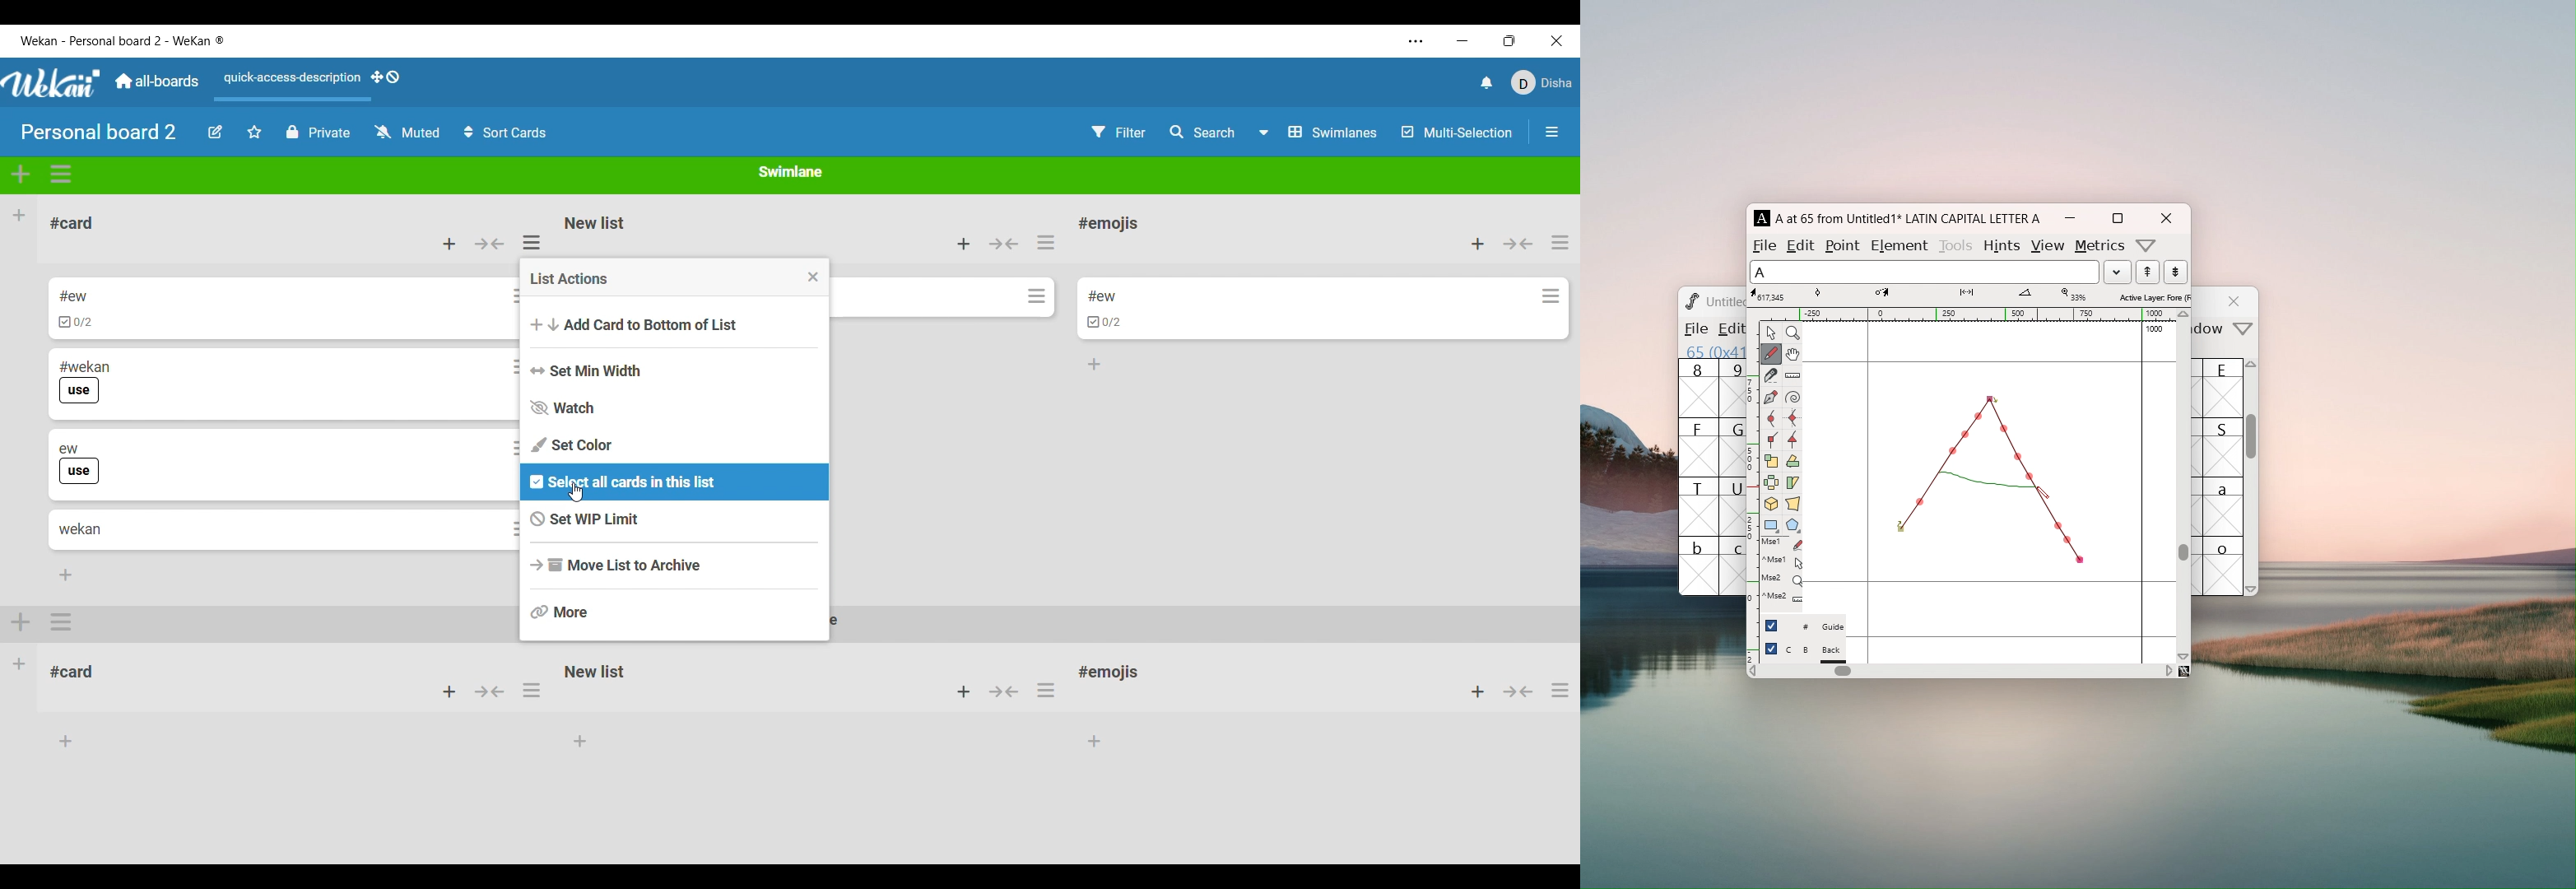  Describe the element at coordinates (65, 575) in the screenshot. I see `Add card to bottom of list` at that location.